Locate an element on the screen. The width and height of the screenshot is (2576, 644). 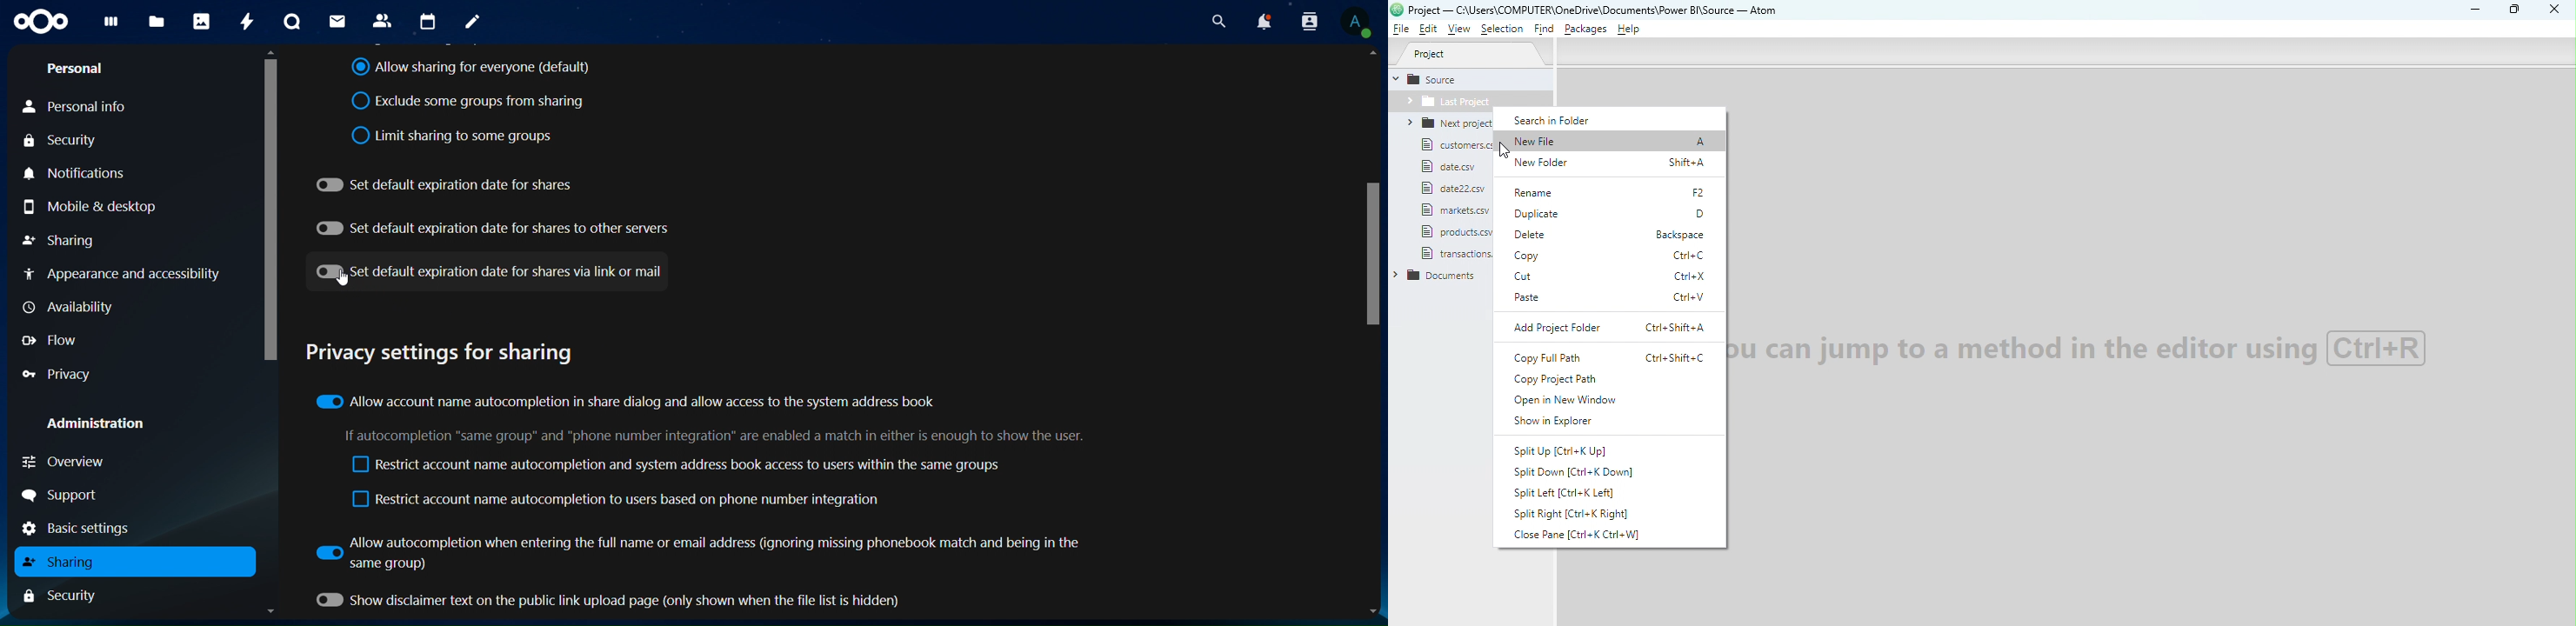
Help is located at coordinates (1632, 31).